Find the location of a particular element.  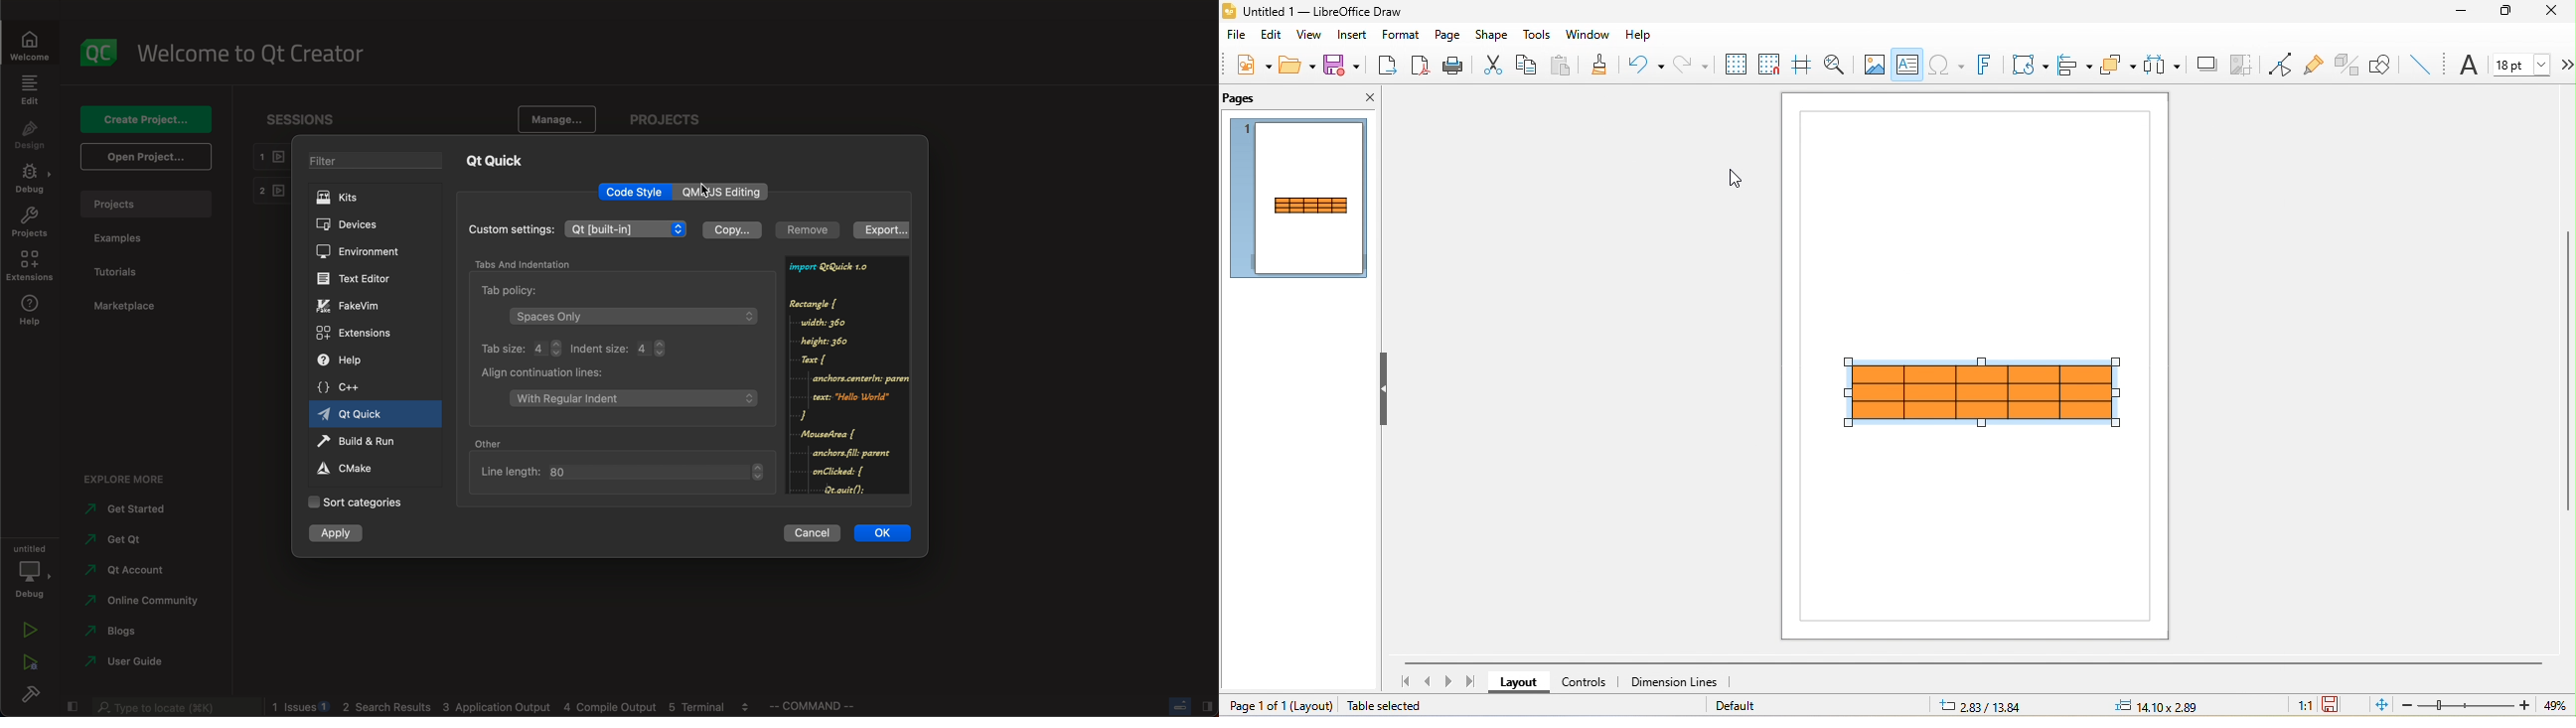

close is located at coordinates (2557, 12).